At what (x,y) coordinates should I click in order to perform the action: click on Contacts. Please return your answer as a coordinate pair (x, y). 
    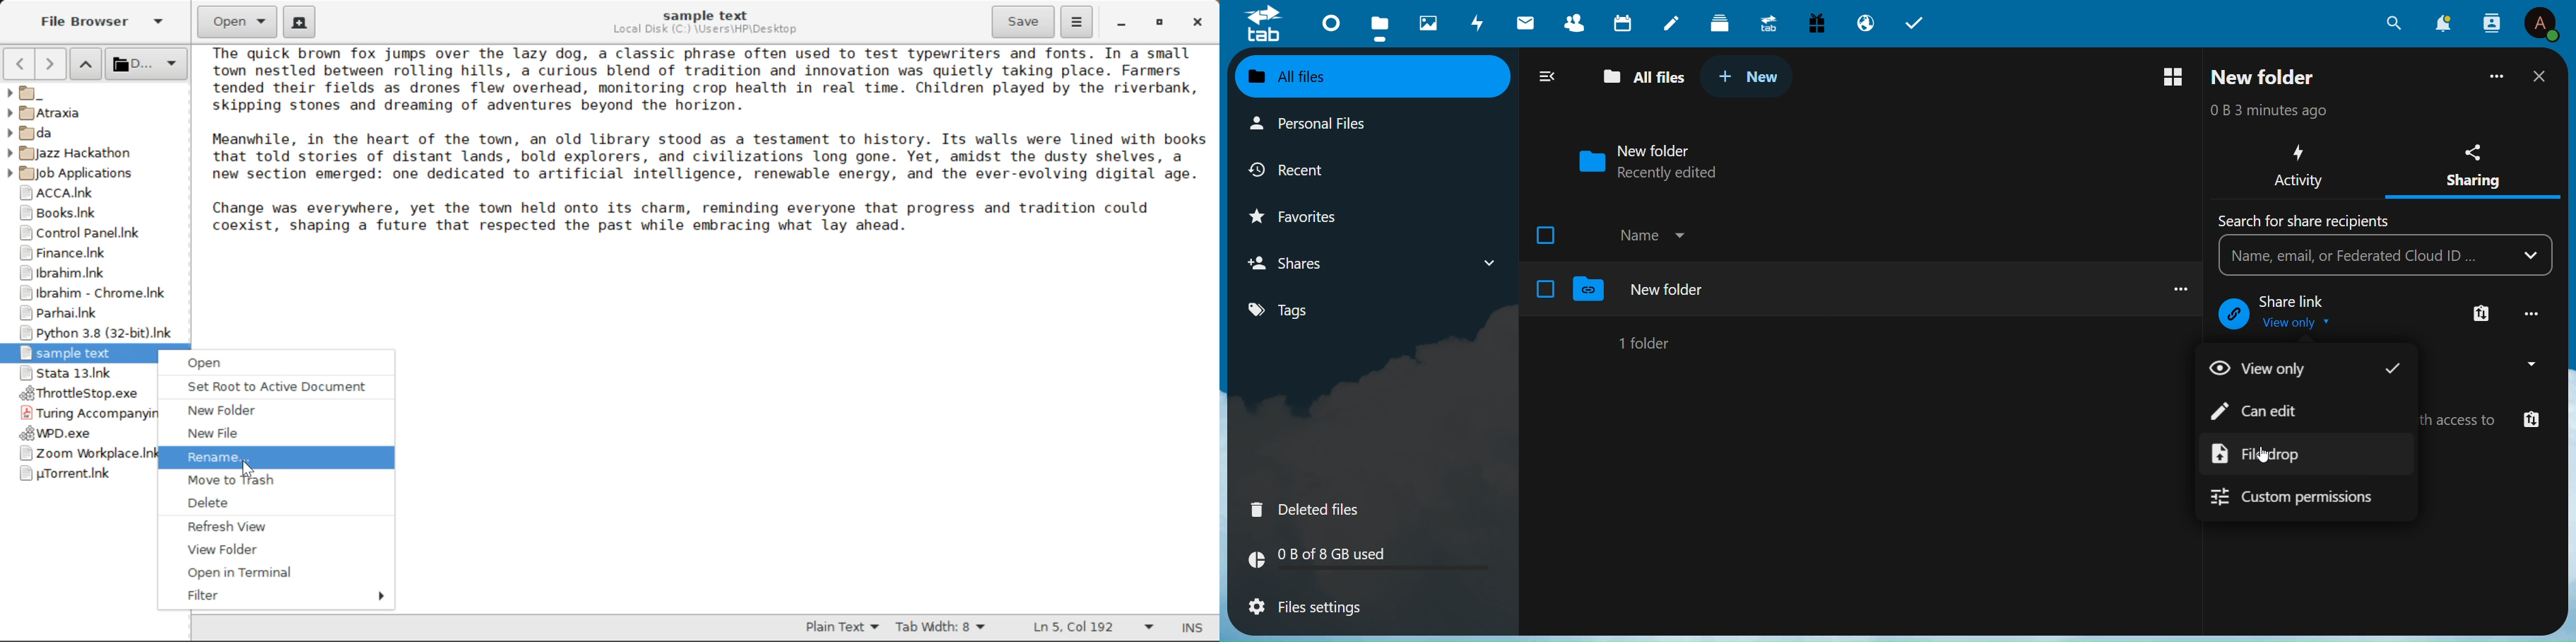
    Looking at the image, I should click on (2492, 22).